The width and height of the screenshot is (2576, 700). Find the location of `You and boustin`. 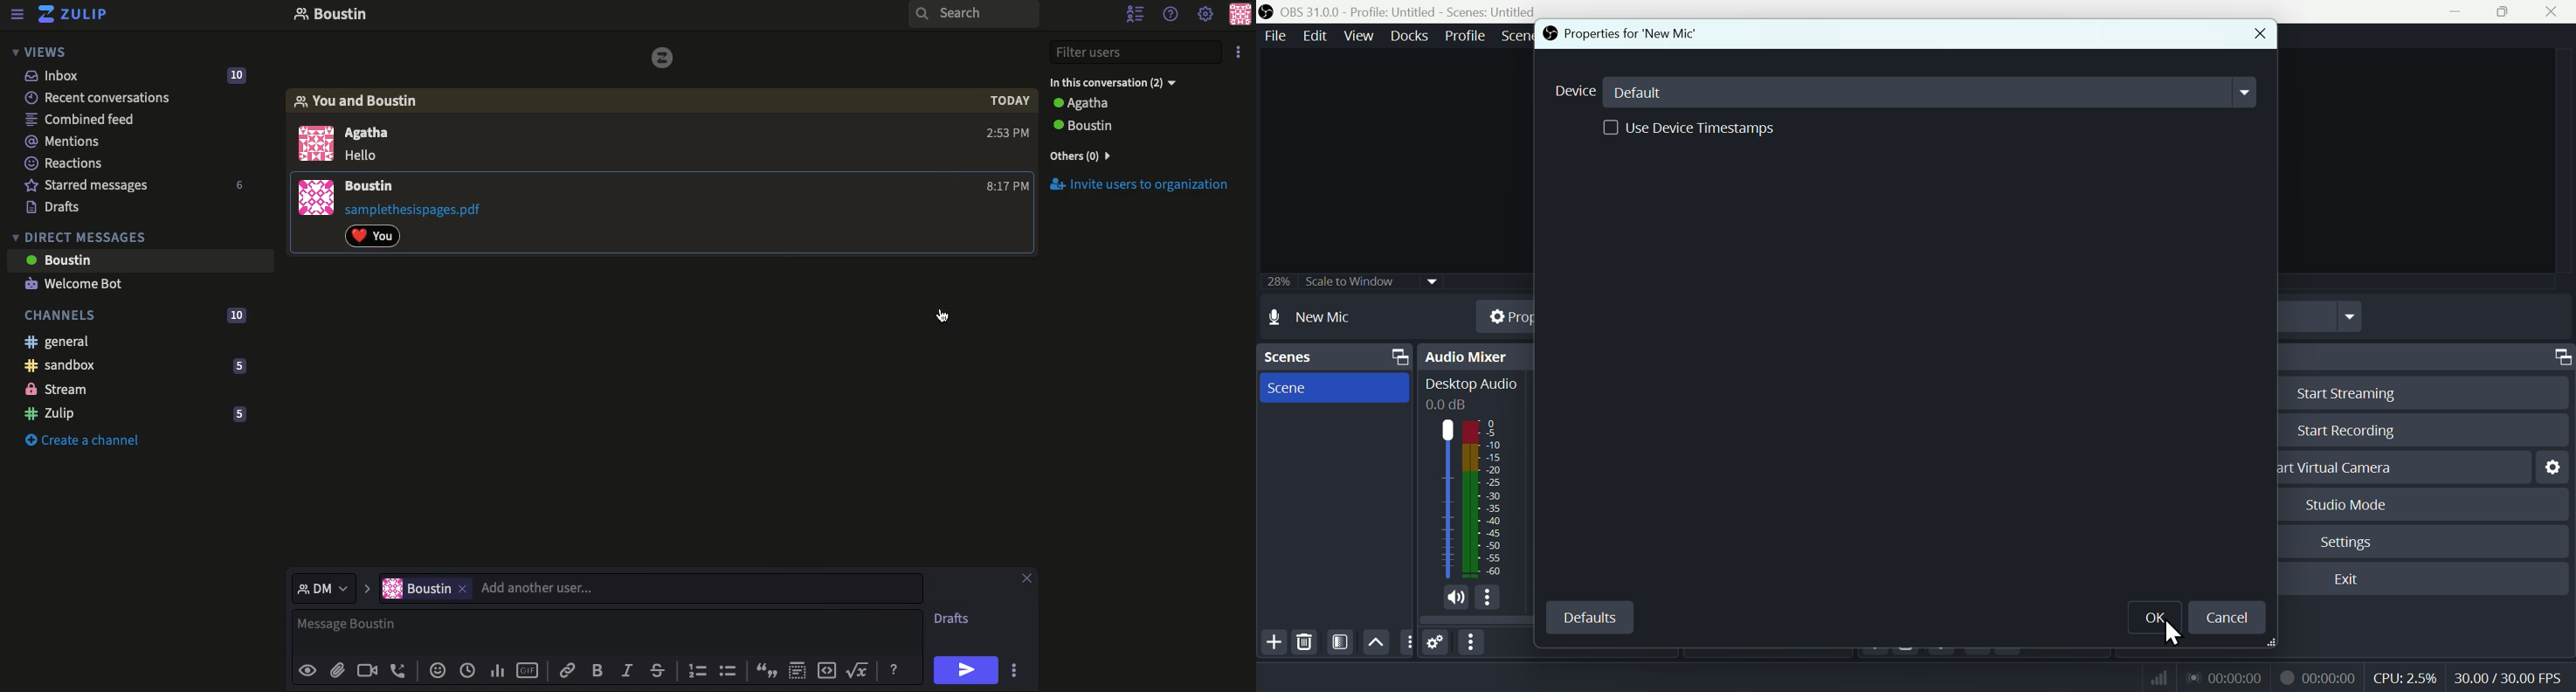

You and boustin is located at coordinates (364, 100).